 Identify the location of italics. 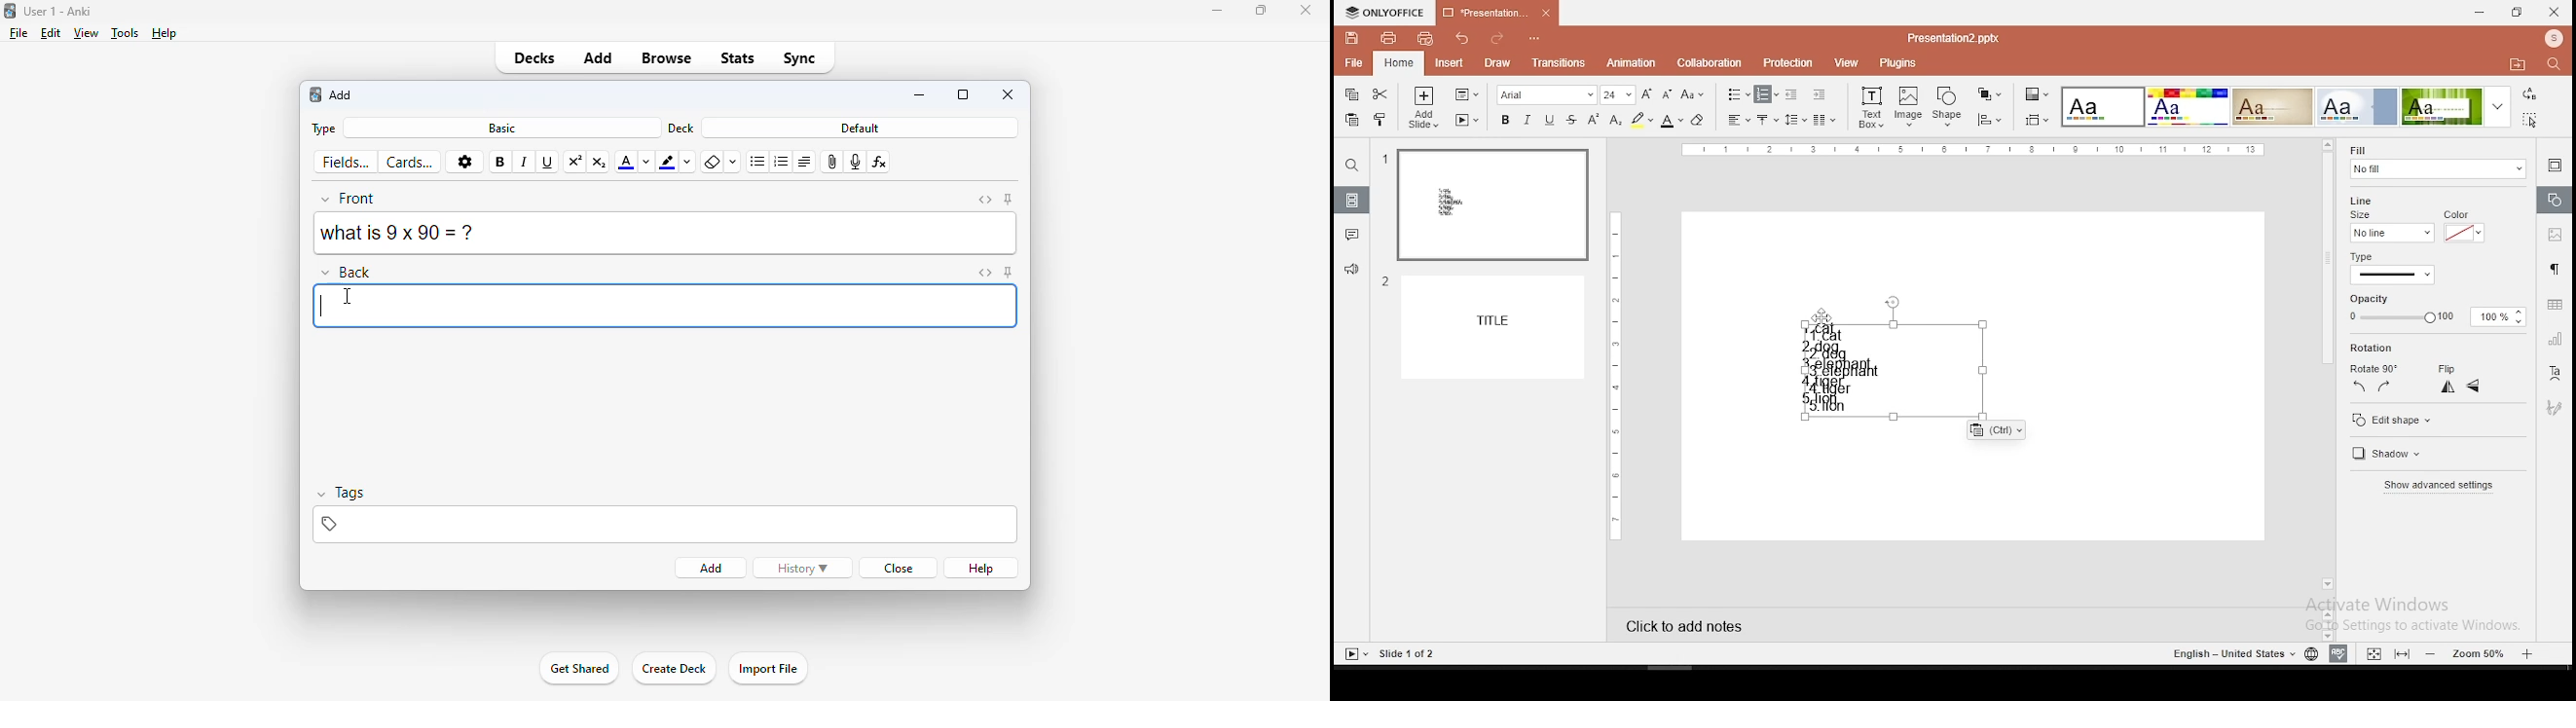
(1527, 119).